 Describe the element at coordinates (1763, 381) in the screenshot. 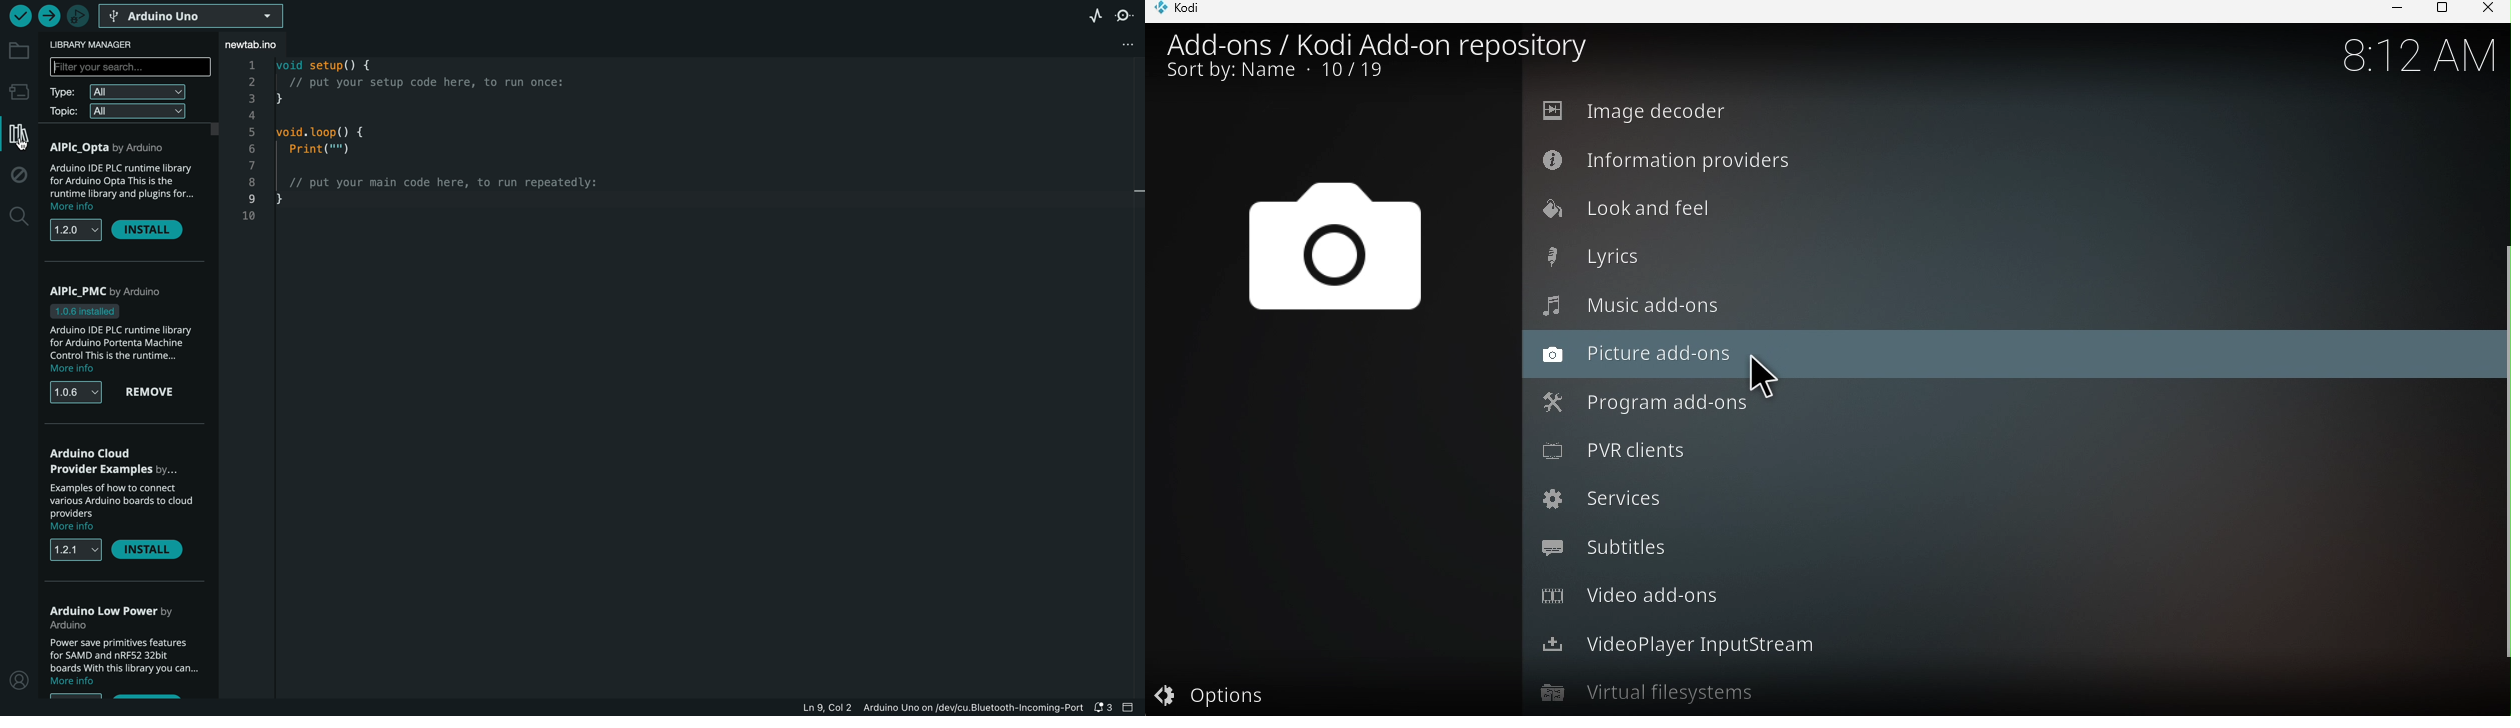

I see `cursor` at that location.